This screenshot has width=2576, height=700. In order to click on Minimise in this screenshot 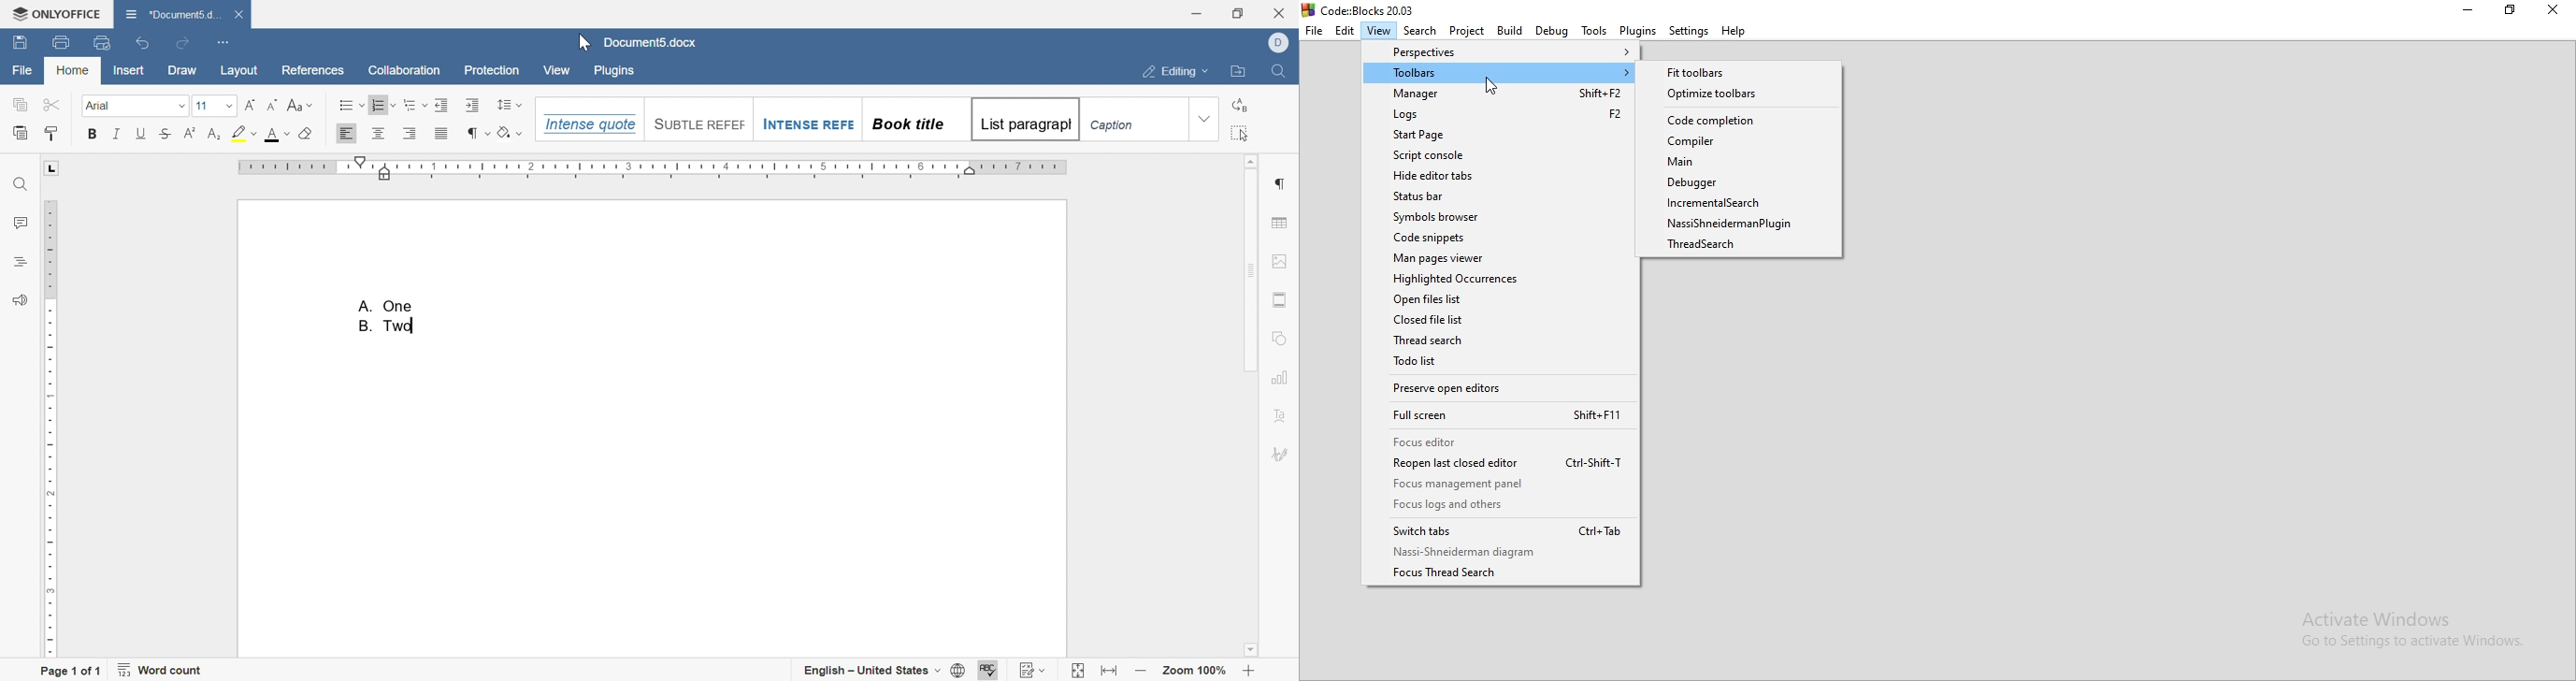, I will do `click(2471, 13)`.